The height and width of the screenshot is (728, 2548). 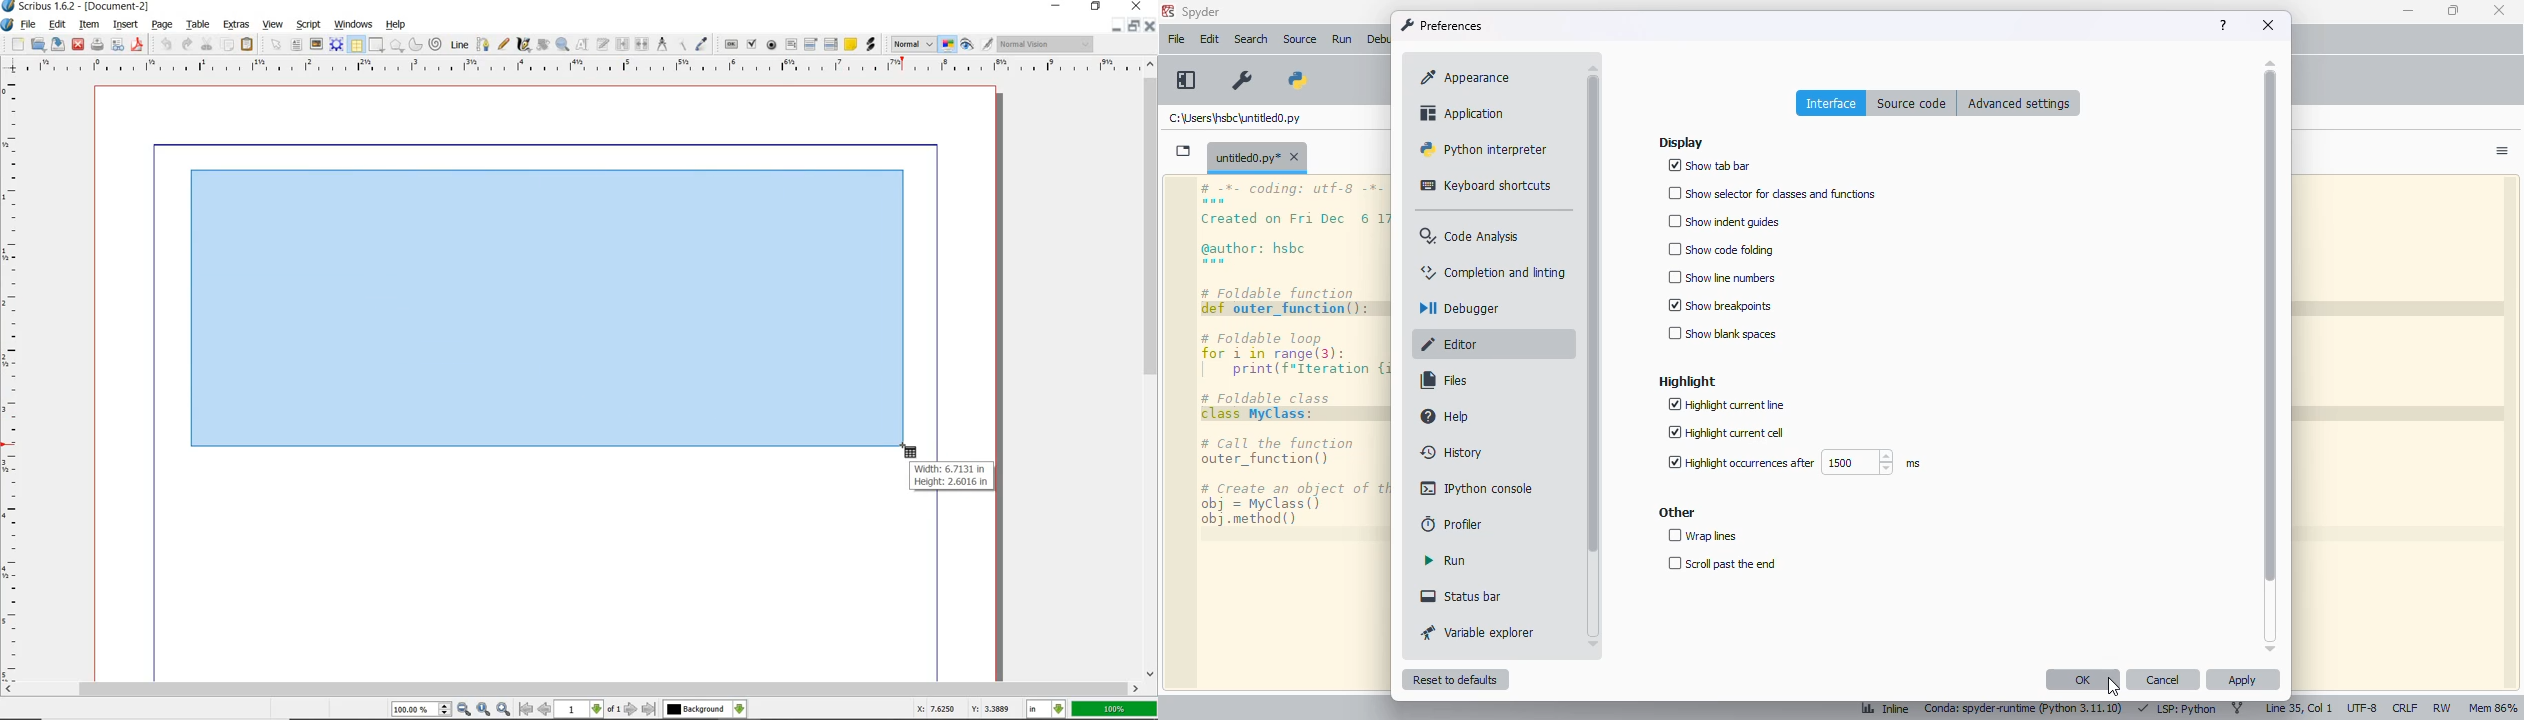 I want to click on cursor, so click(x=2113, y=687).